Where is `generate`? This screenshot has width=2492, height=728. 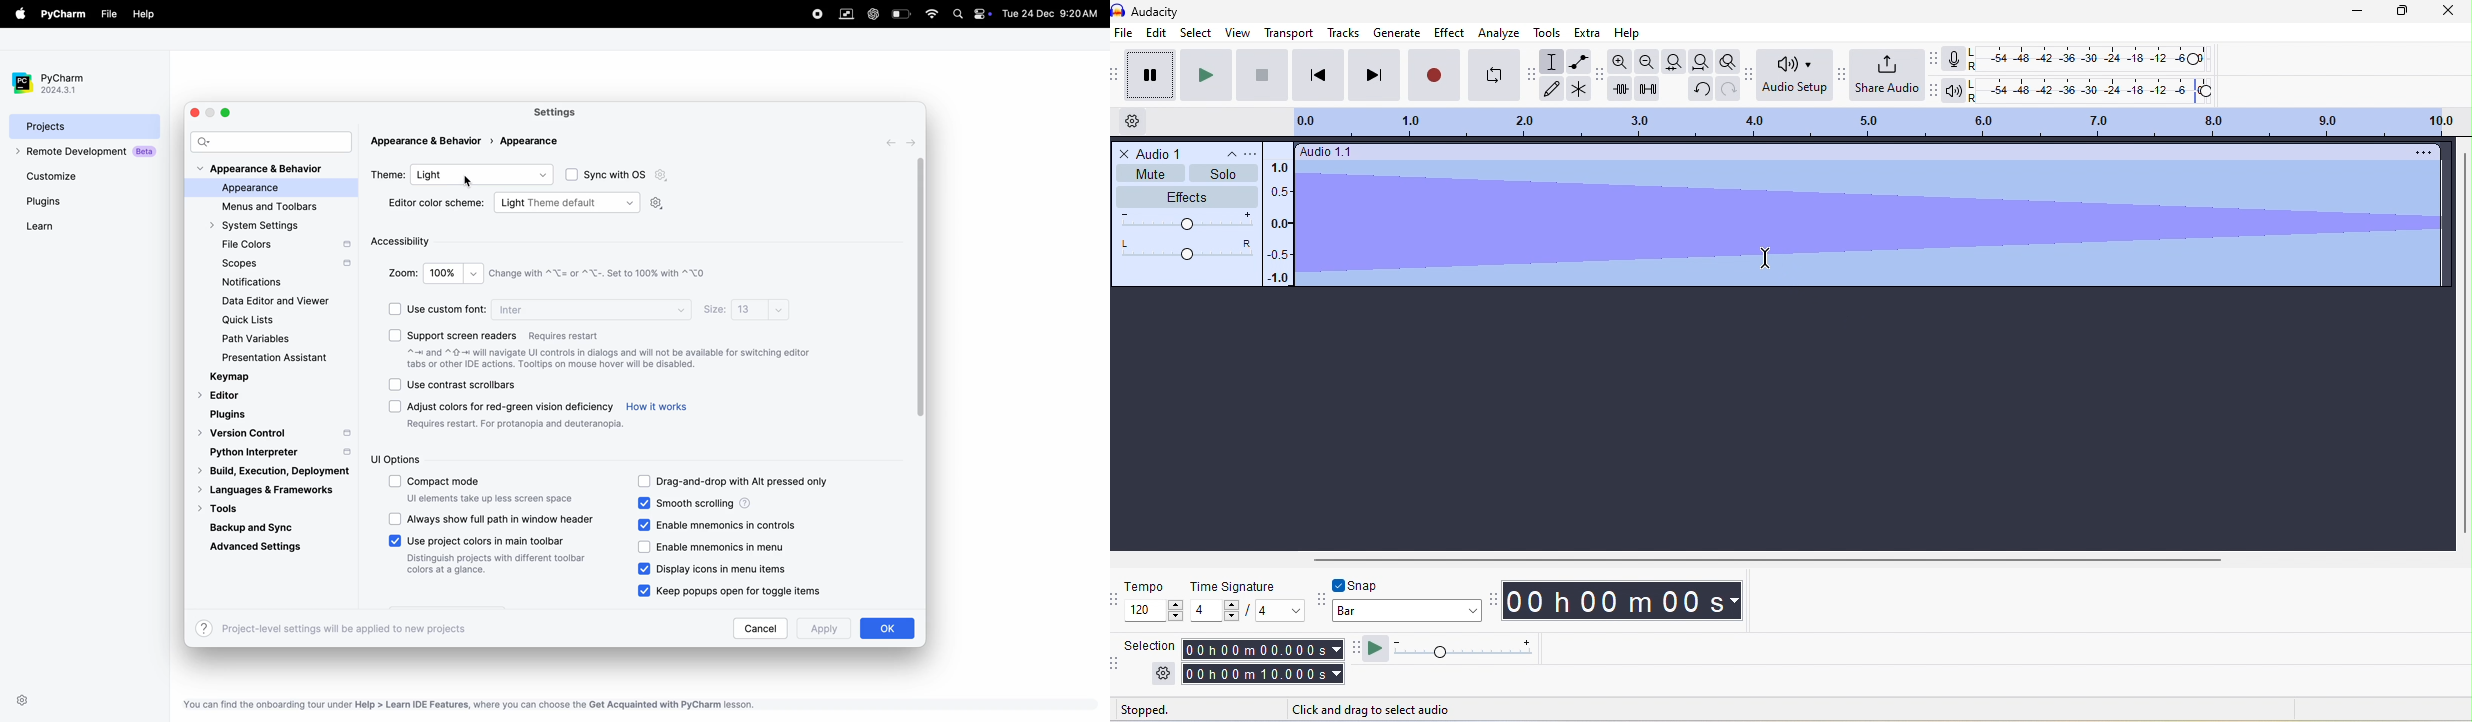 generate is located at coordinates (1396, 34).